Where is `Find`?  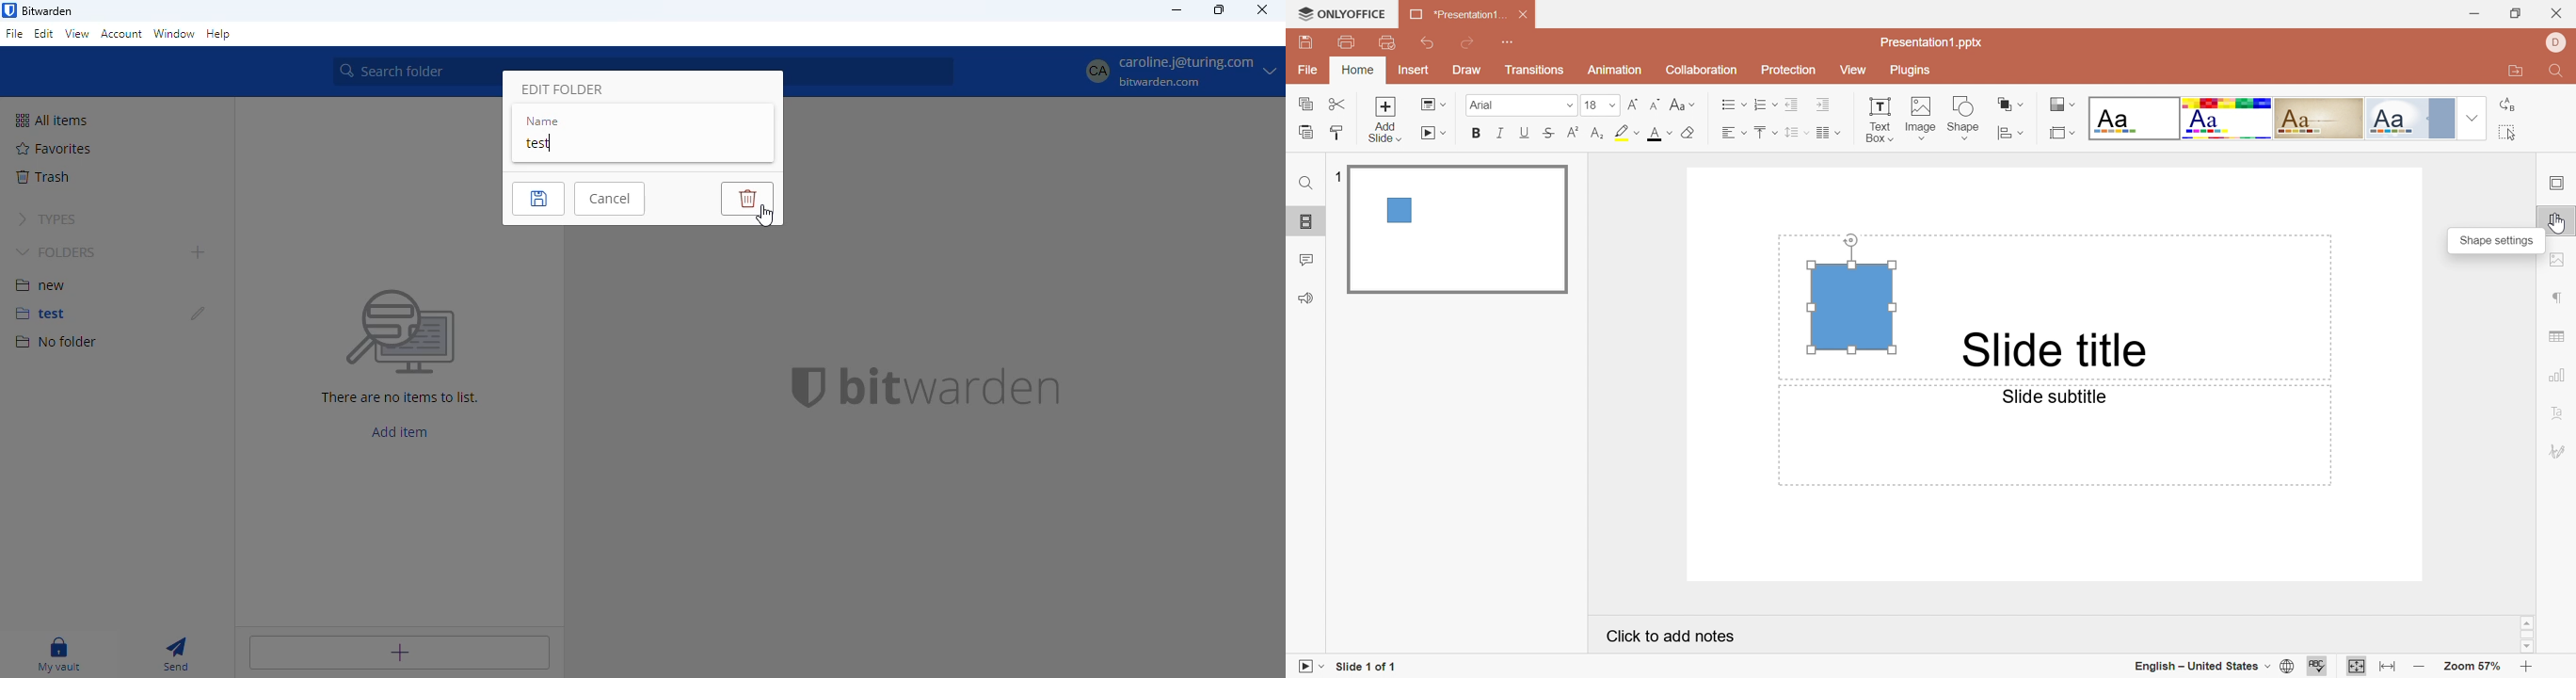
Find is located at coordinates (2558, 70).